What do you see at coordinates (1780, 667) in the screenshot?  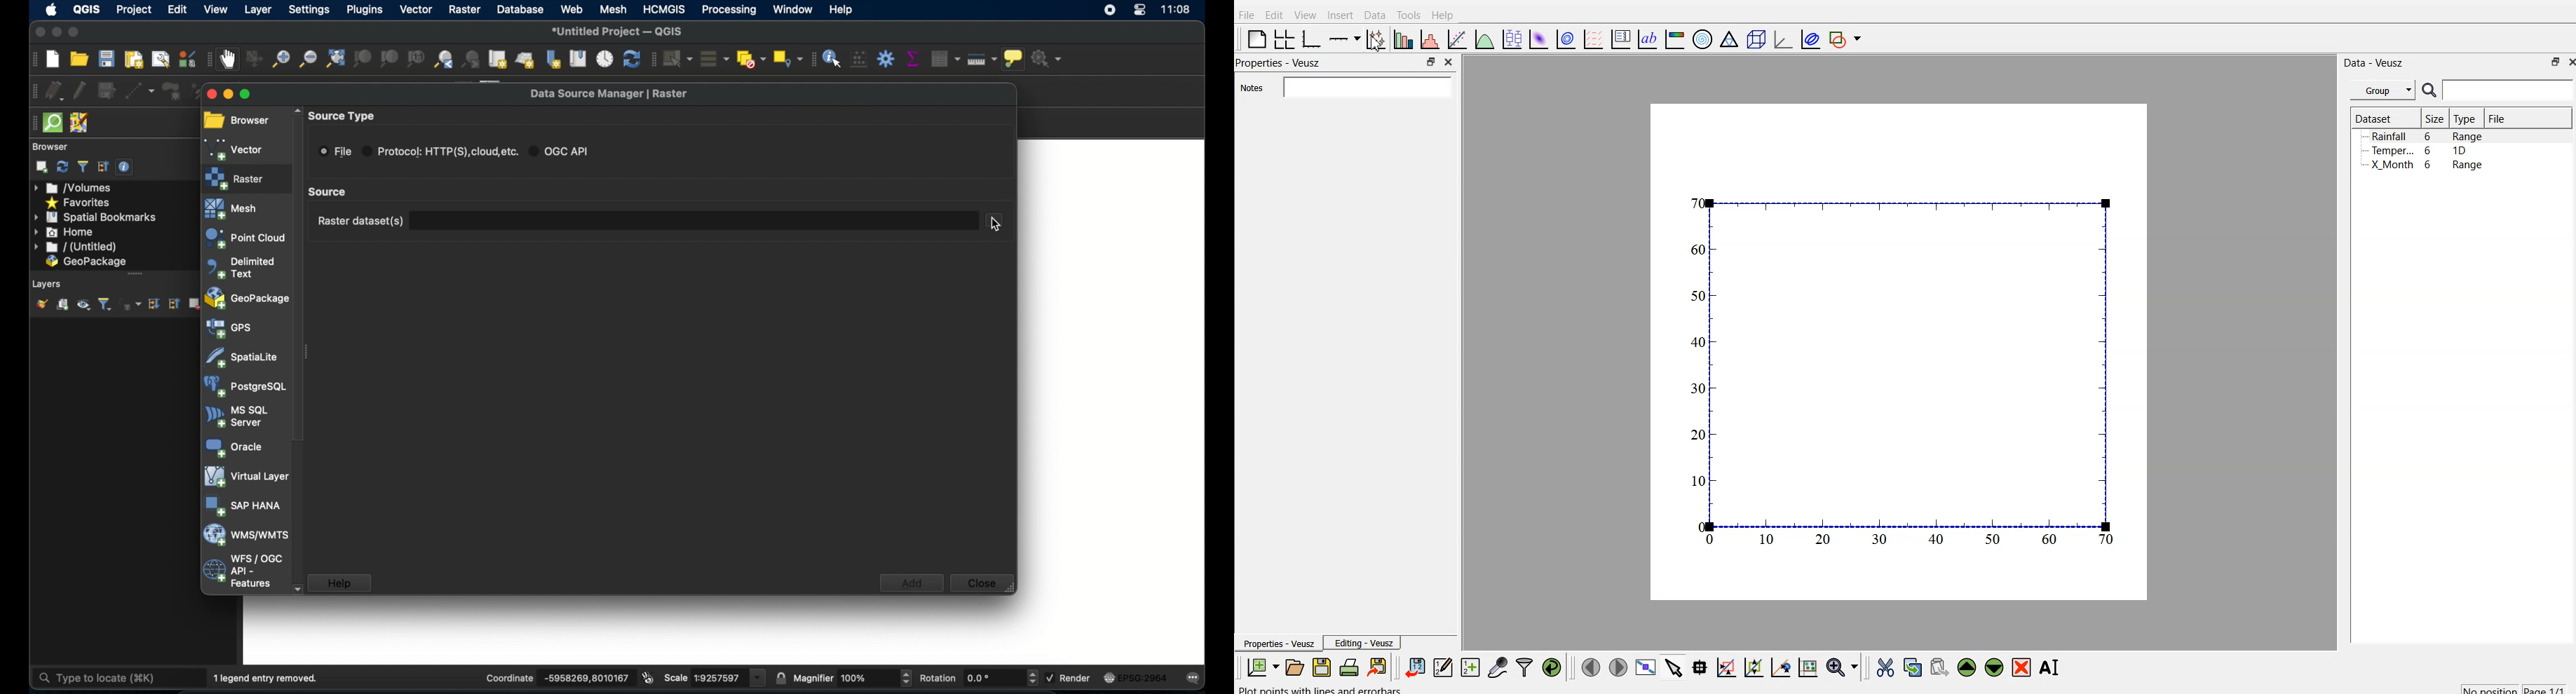 I see `zoom out graph axes` at bounding box center [1780, 667].